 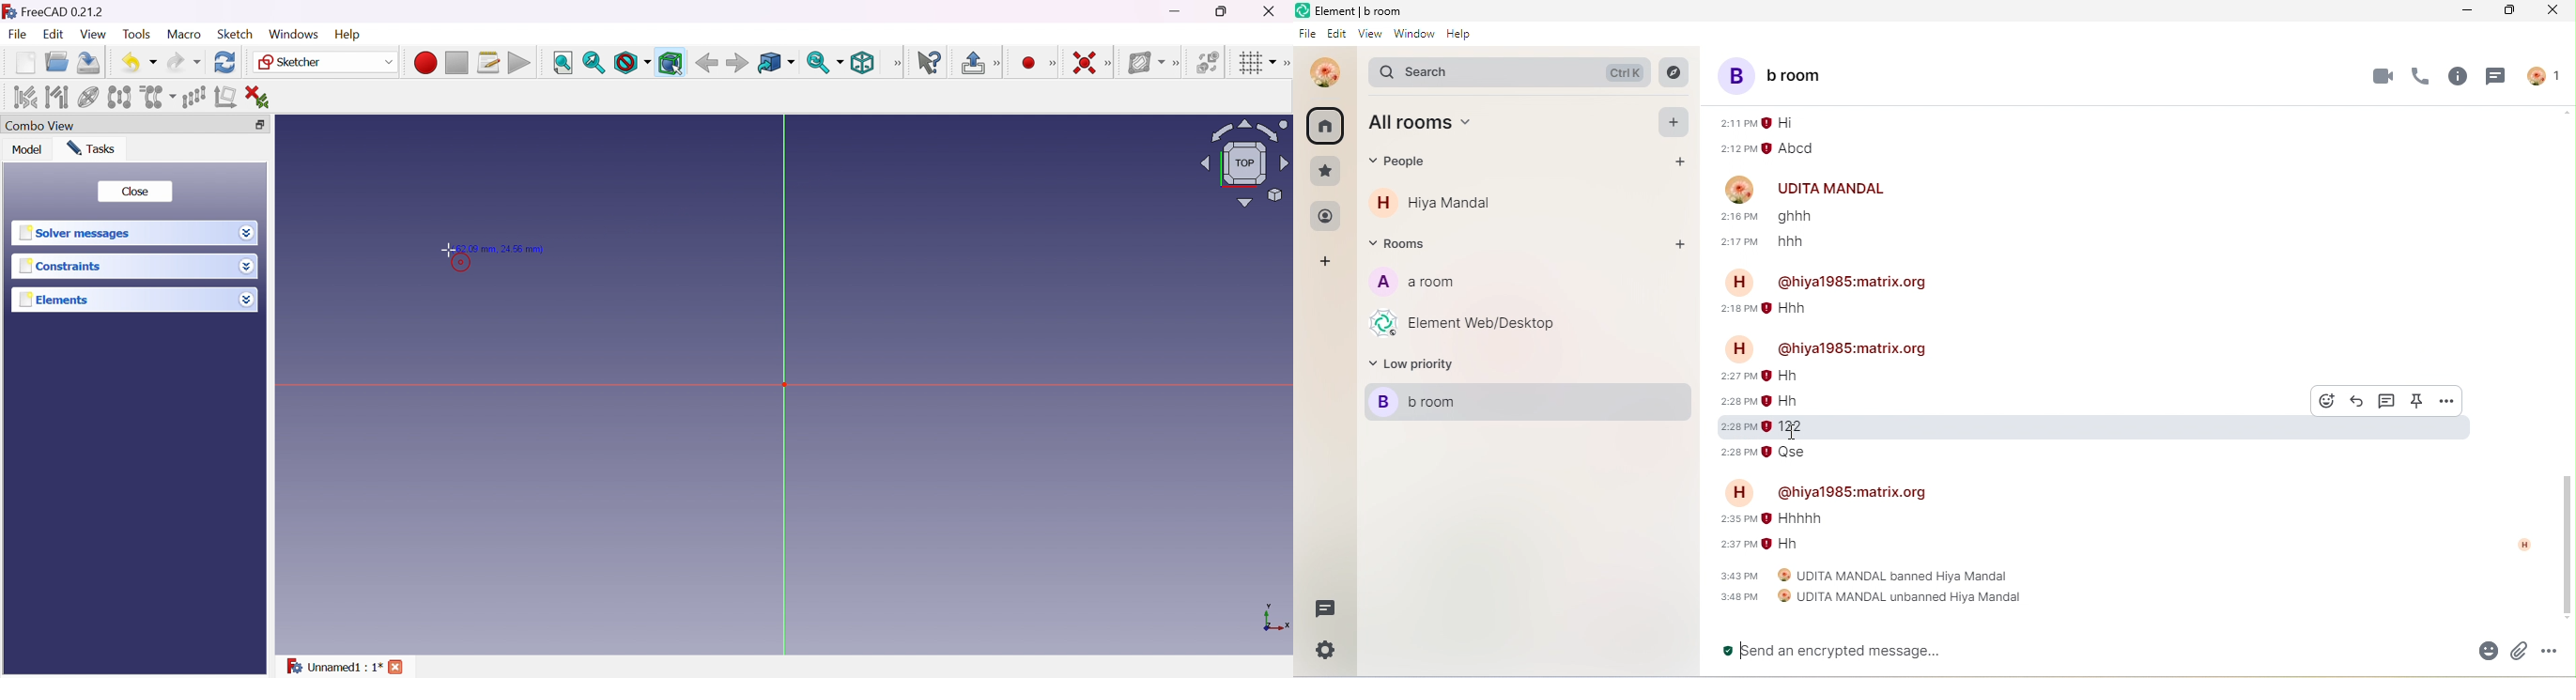 What do you see at coordinates (247, 299) in the screenshot?
I see `Drop down` at bounding box center [247, 299].